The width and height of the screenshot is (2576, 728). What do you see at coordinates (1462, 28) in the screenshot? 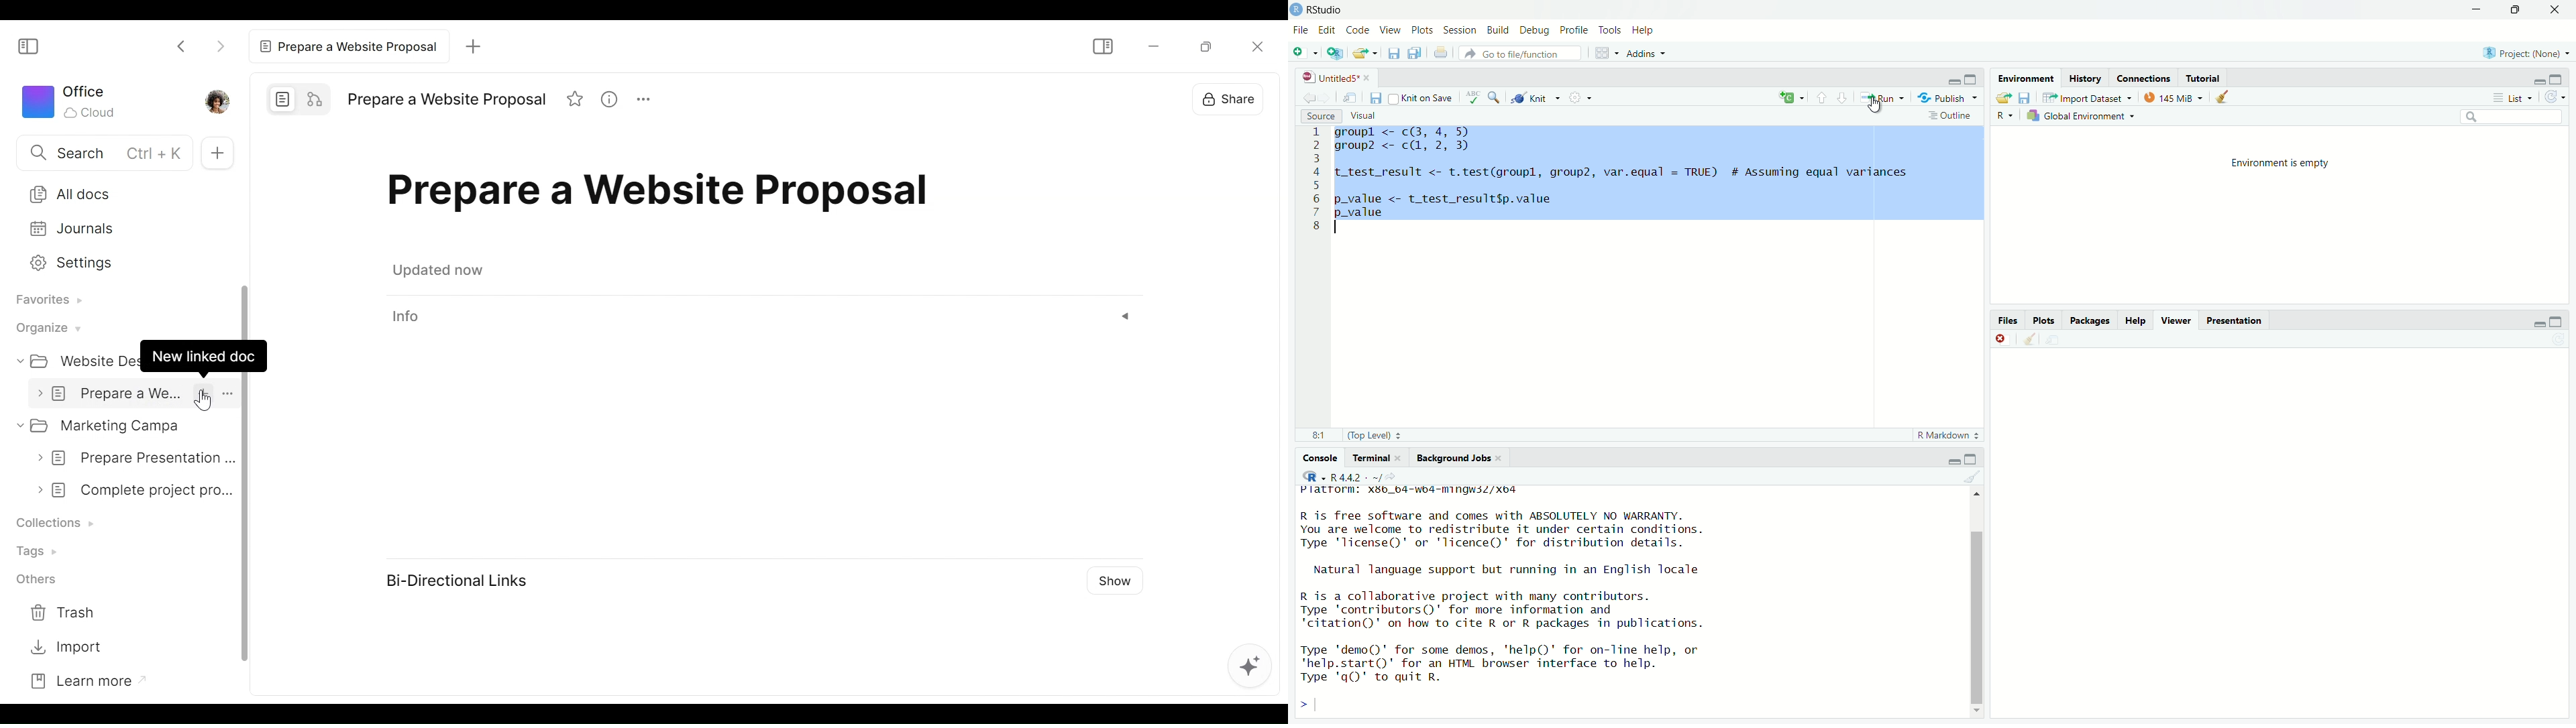
I see `Session` at bounding box center [1462, 28].